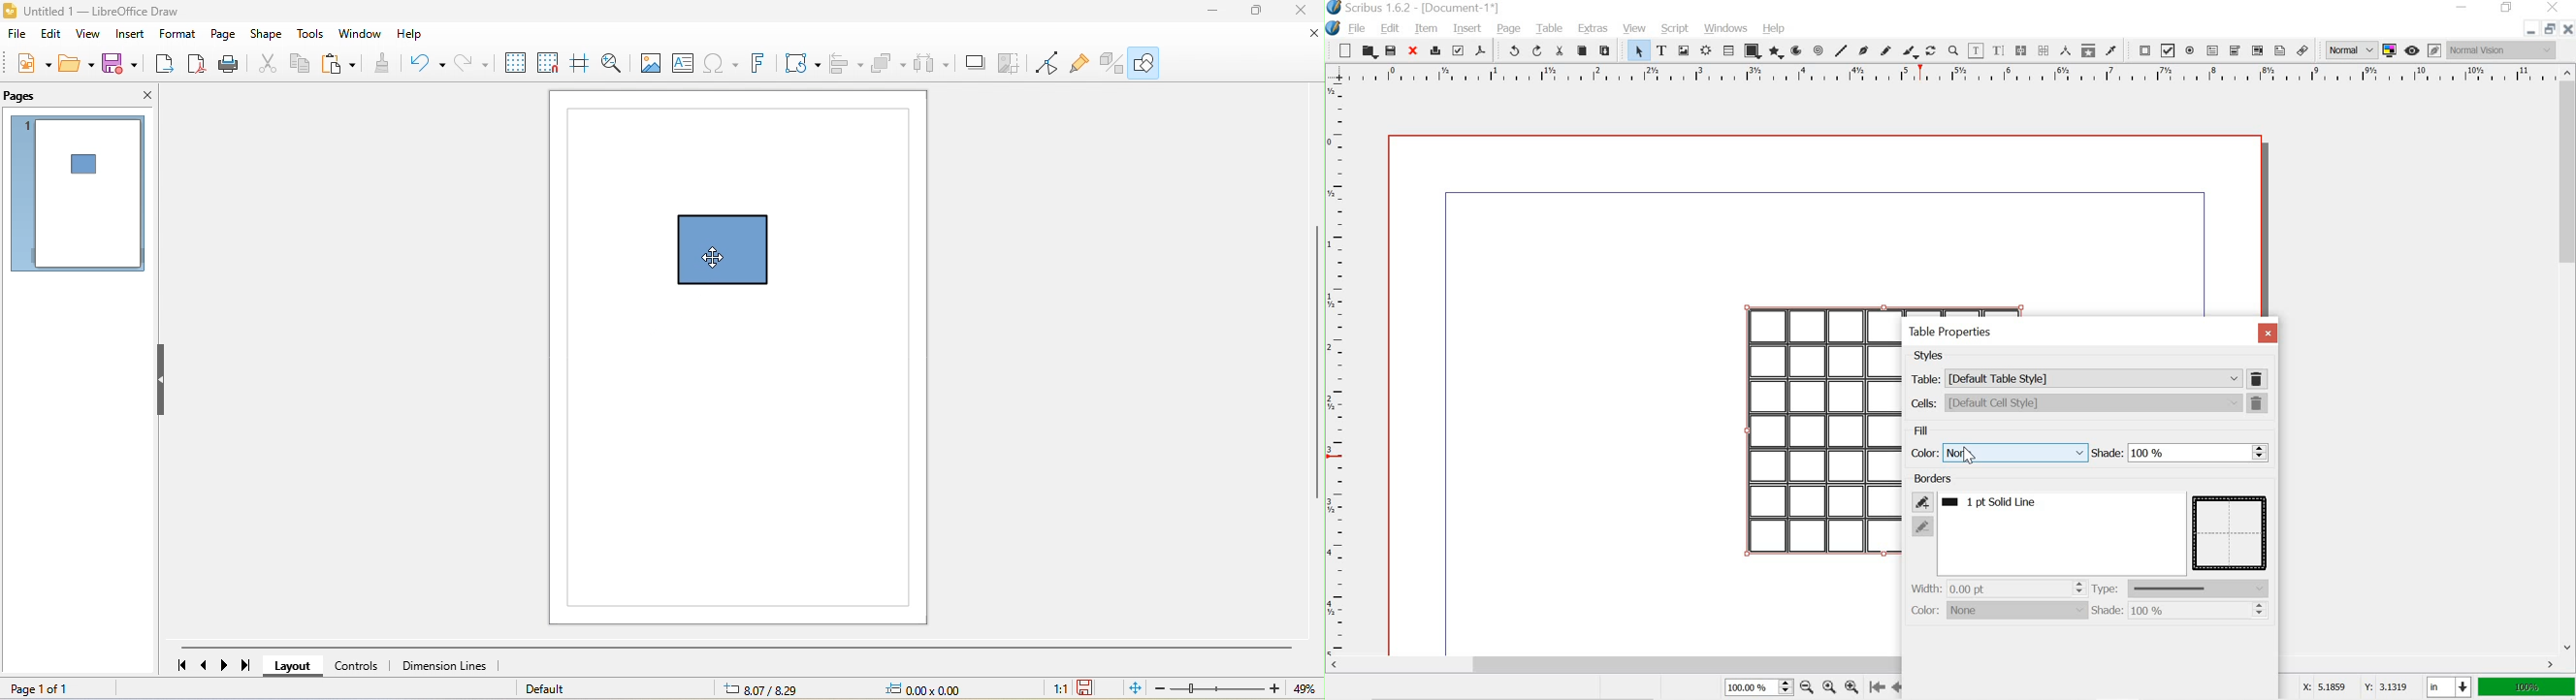 The height and width of the screenshot is (700, 2576). I want to click on text box, so click(686, 63).